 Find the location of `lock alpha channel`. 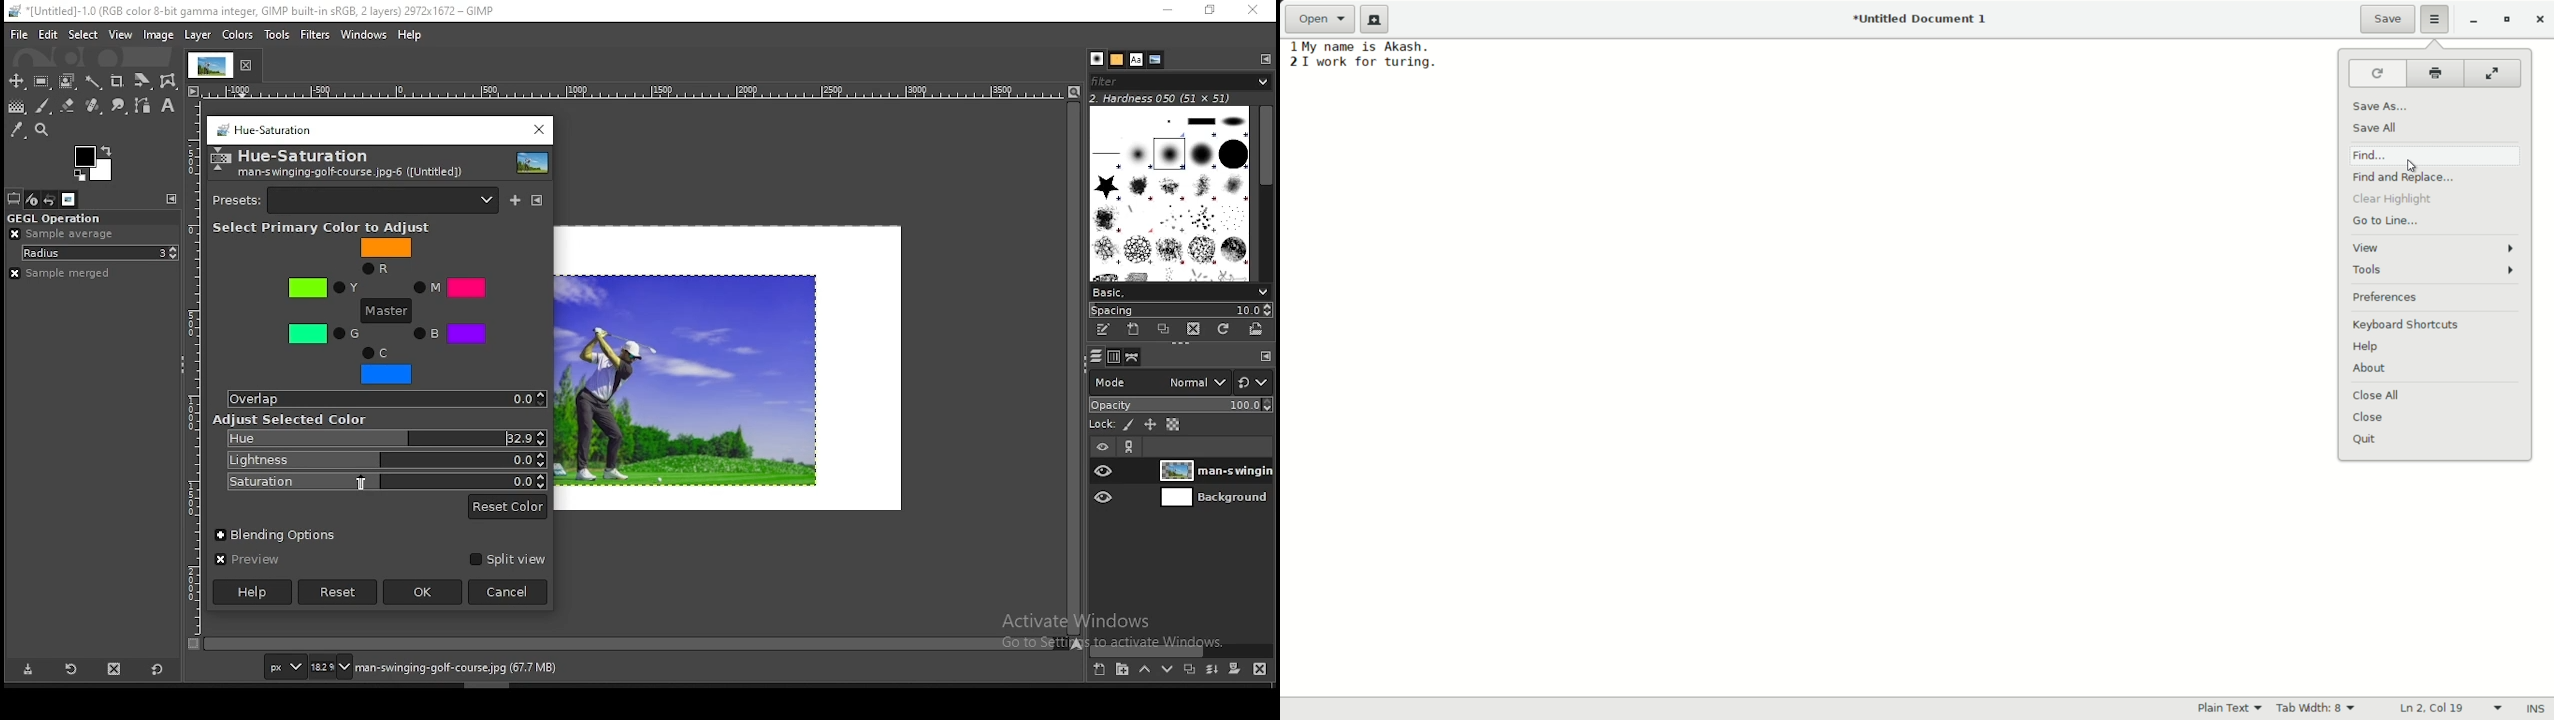

lock alpha channel is located at coordinates (1173, 423).